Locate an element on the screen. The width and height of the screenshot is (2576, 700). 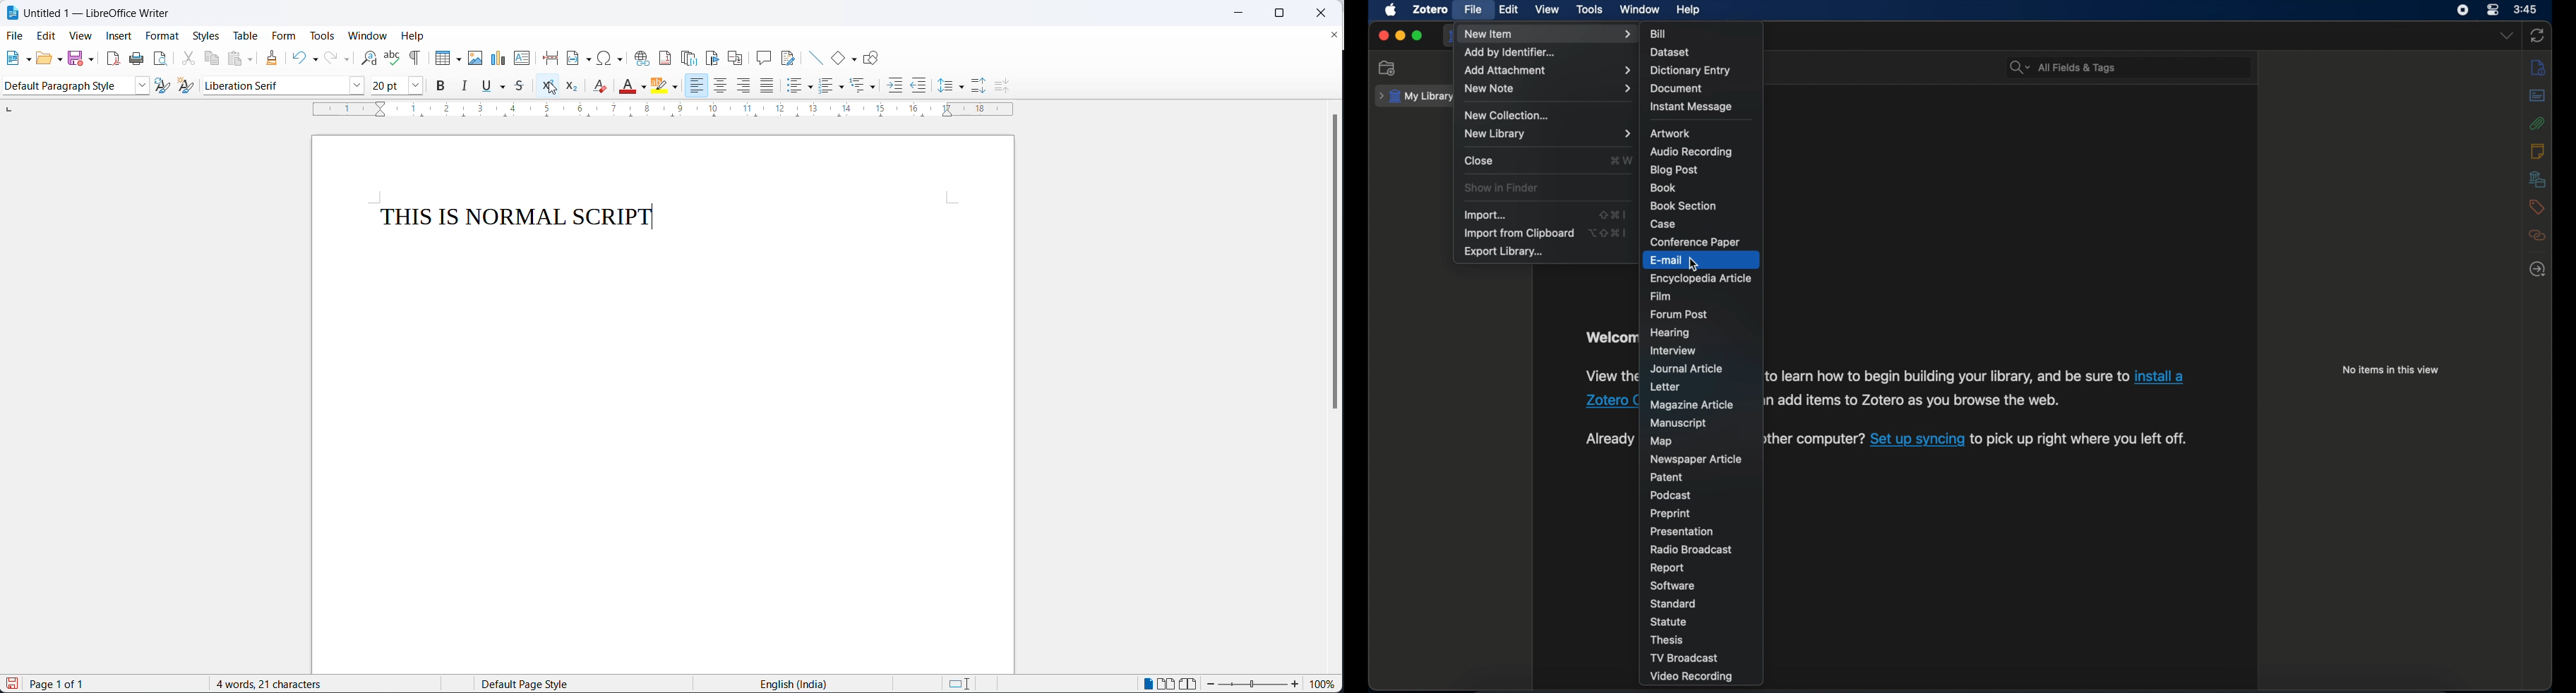
close is located at coordinates (1480, 160).